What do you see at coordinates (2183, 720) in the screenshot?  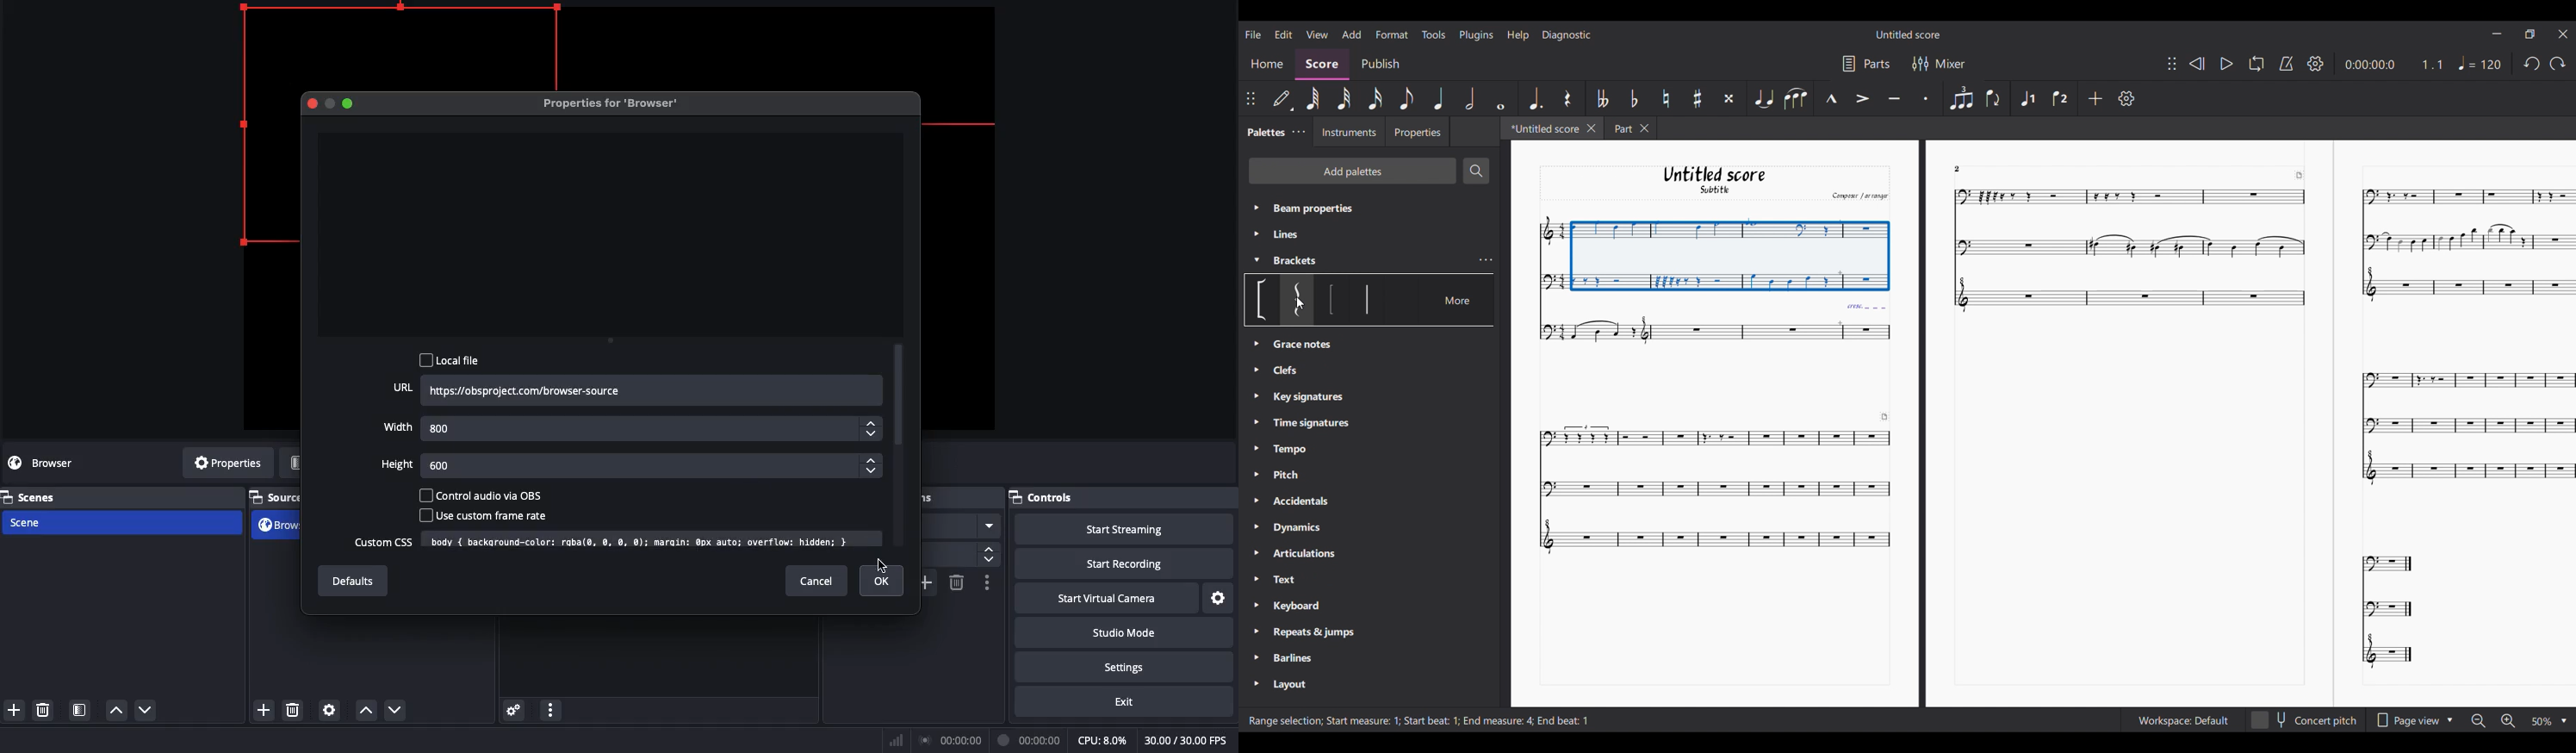 I see `Workspace setting` at bounding box center [2183, 720].